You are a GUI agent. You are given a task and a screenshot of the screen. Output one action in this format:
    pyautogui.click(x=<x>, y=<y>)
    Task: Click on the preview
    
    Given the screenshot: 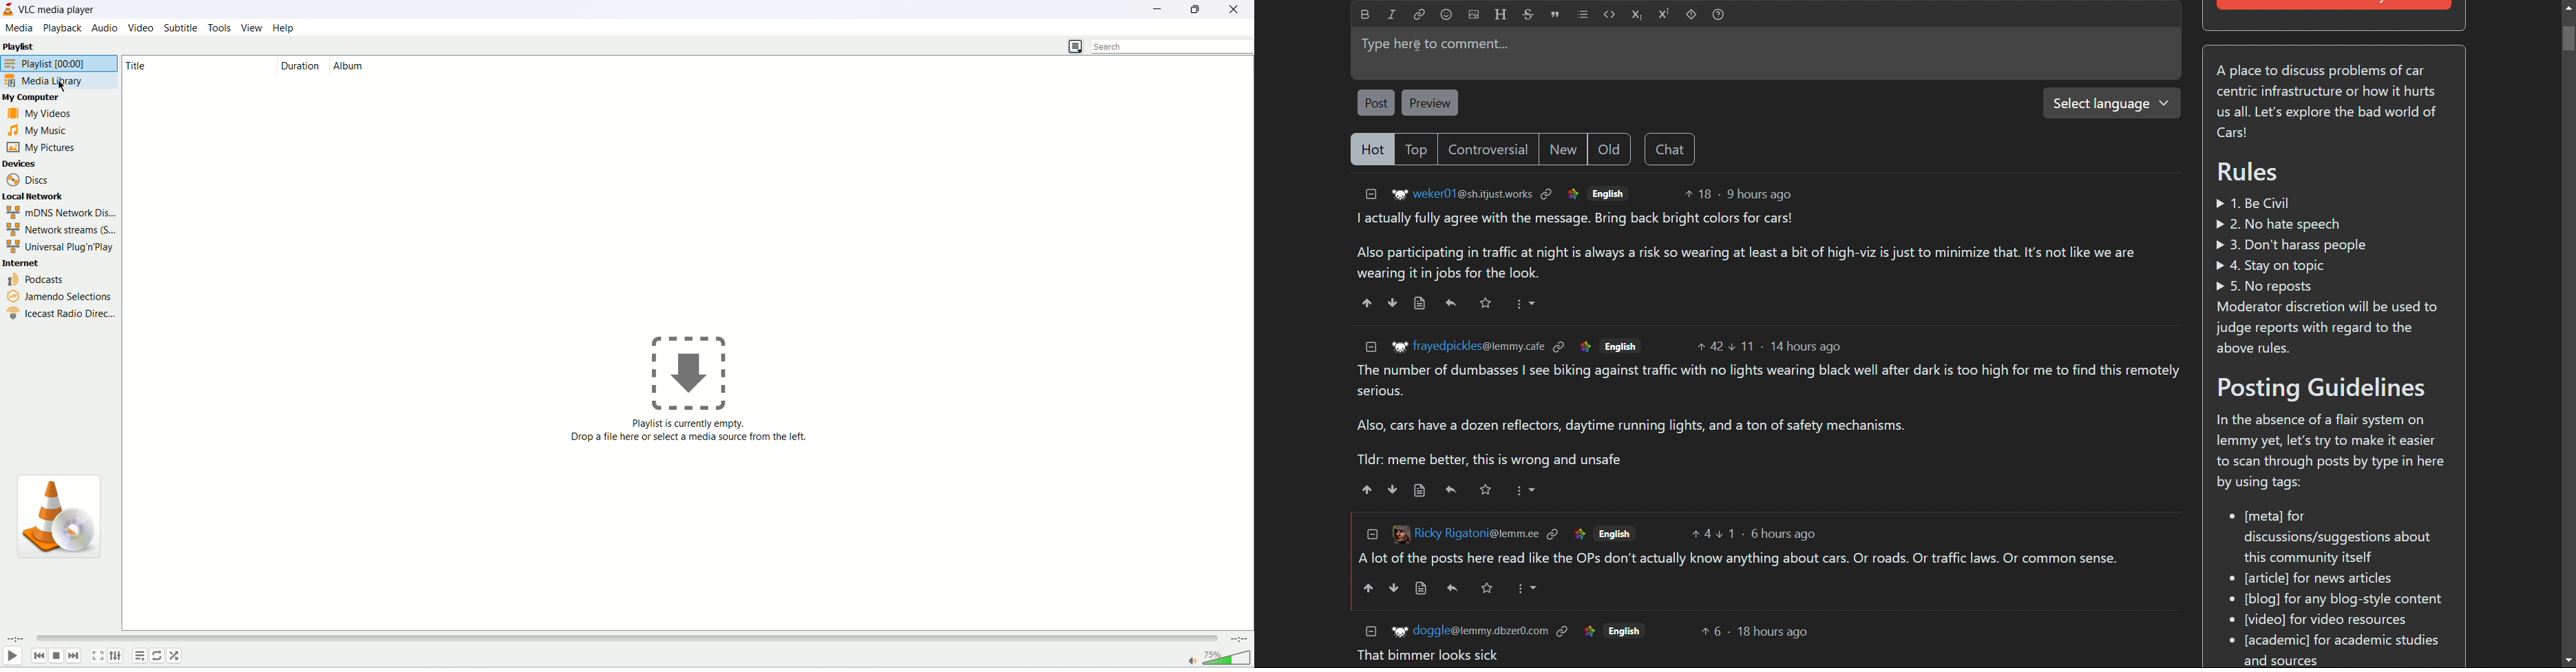 What is the action you would take?
    pyautogui.click(x=1431, y=102)
    